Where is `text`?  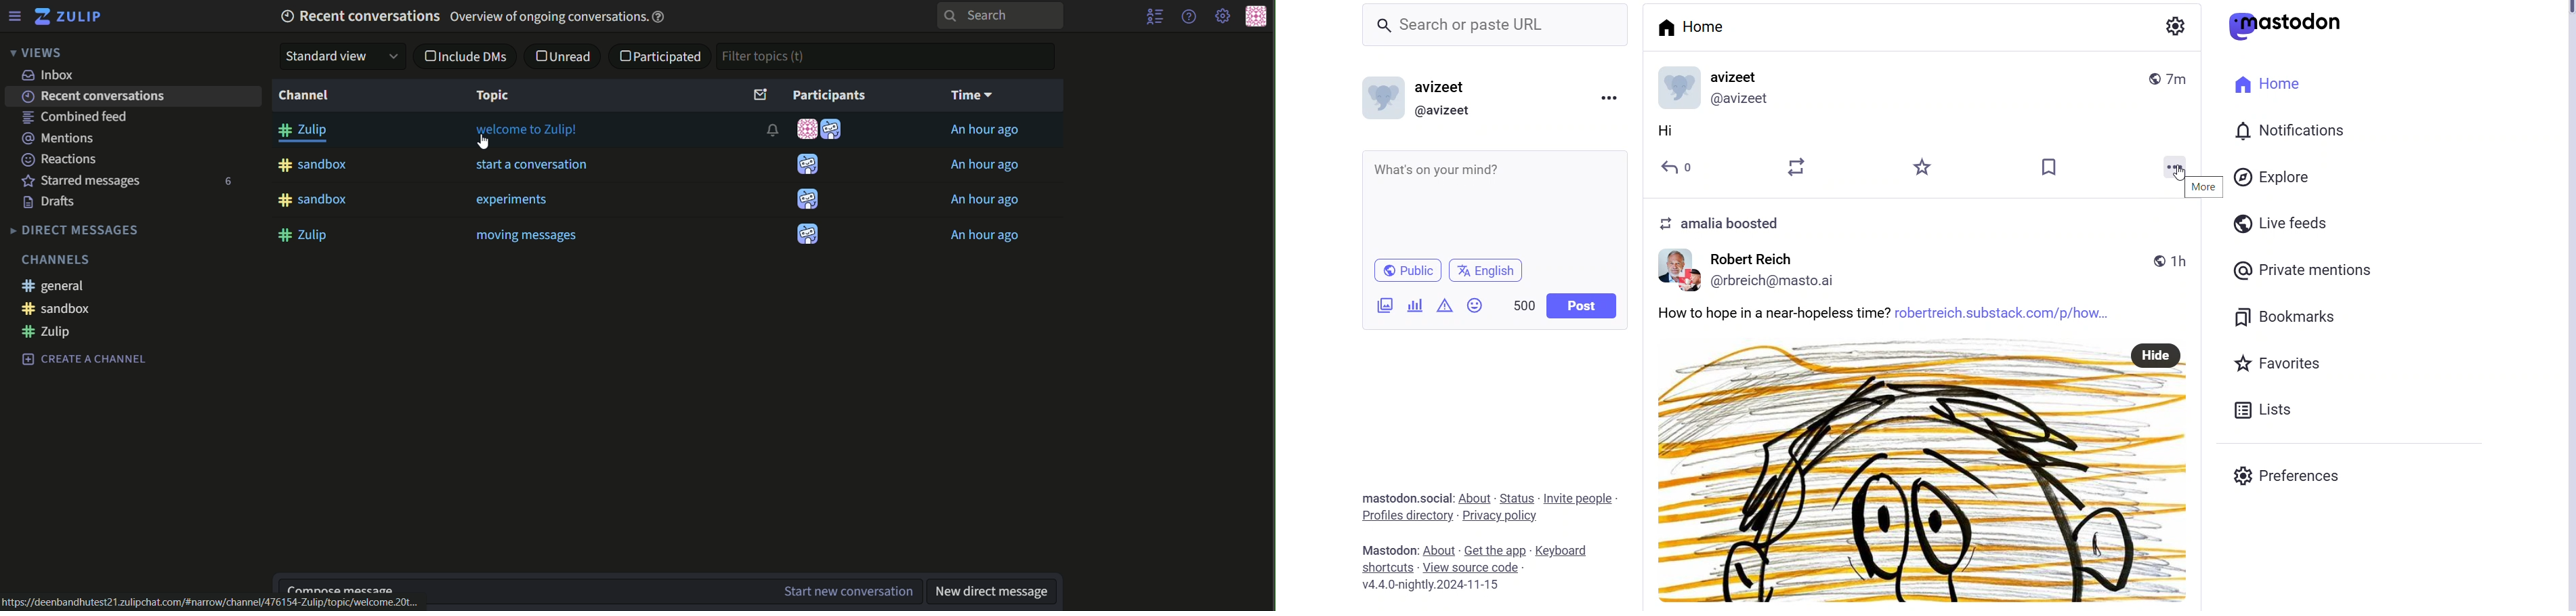
text is located at coordinates (54, 286).